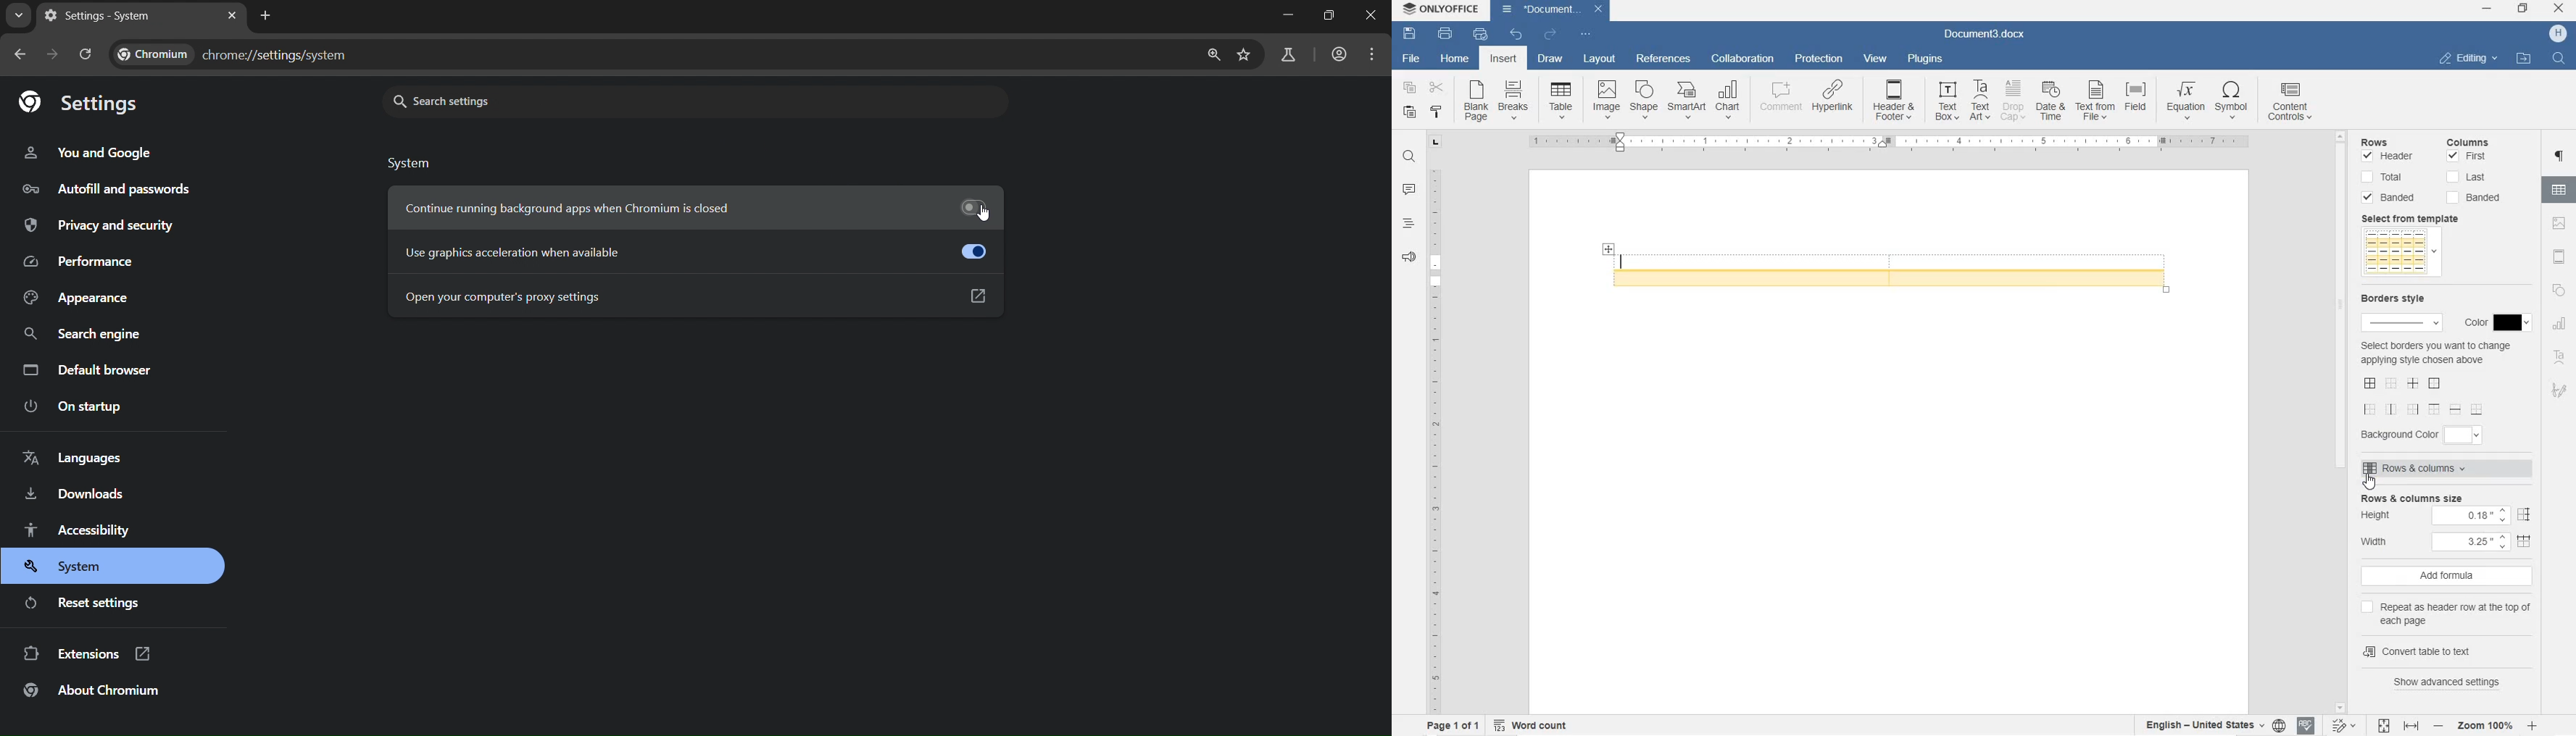 The height and width of the screenshot is (756, 2576). What do you see at coordinates (2467, 177) in the screenshot?
I see `Last` at bounding box center [2467, 177].